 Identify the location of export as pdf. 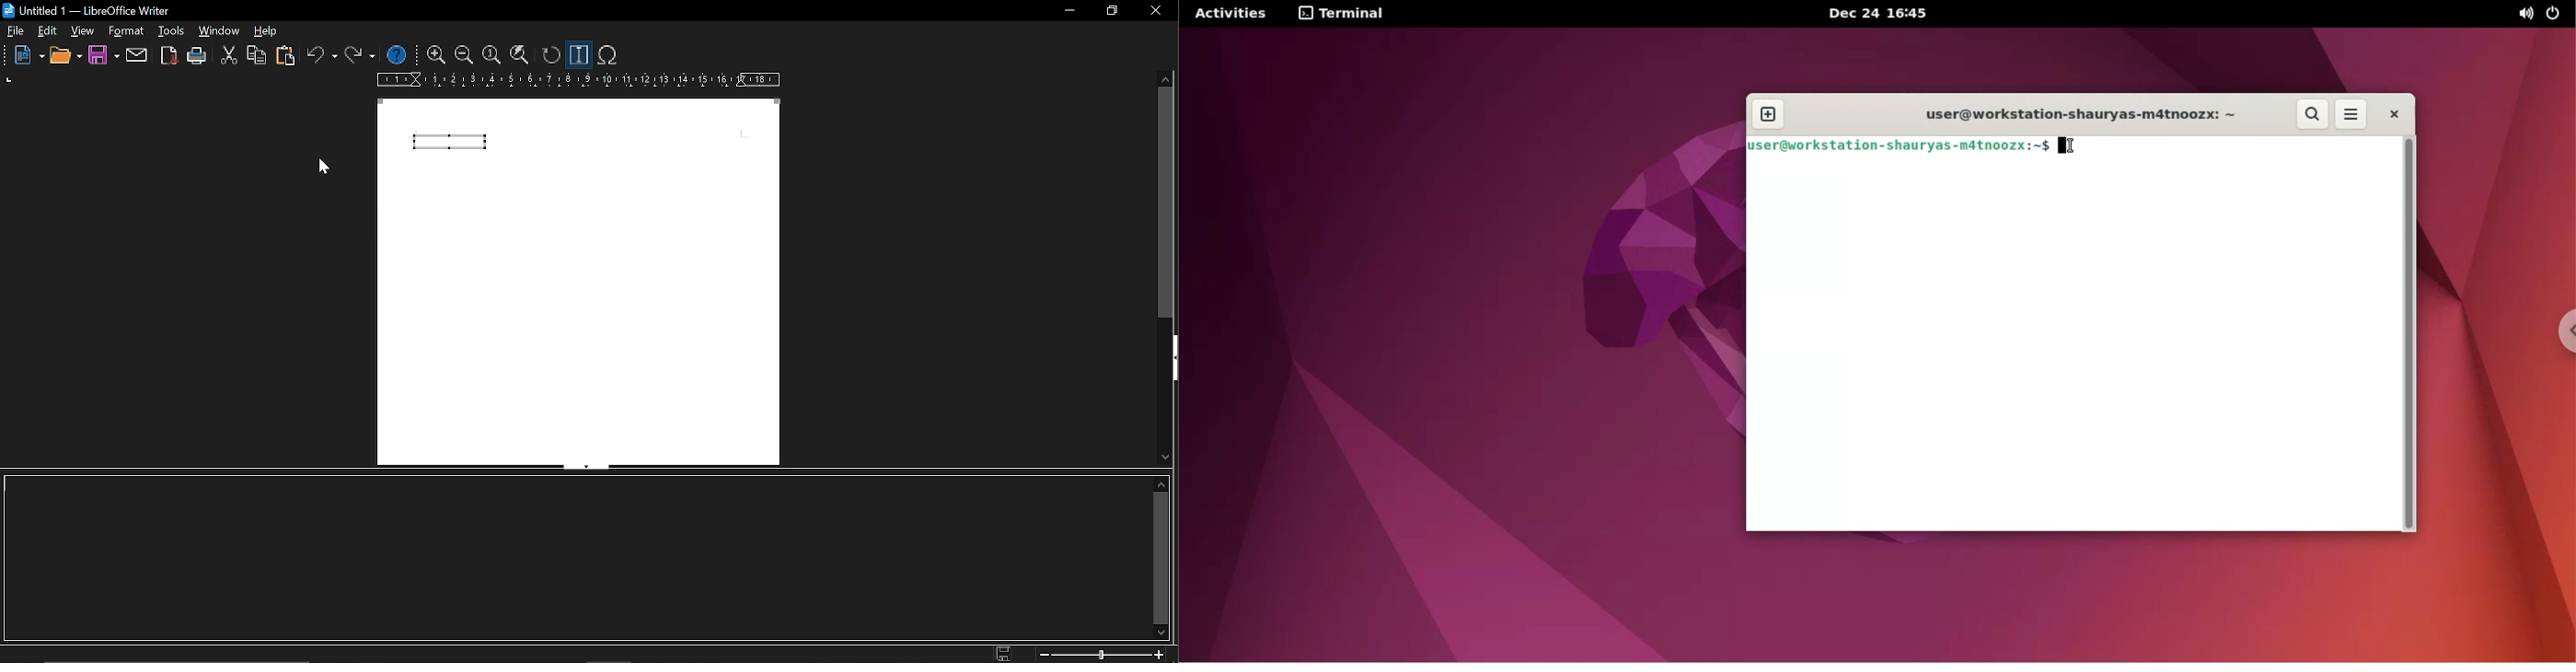
(167, 55).